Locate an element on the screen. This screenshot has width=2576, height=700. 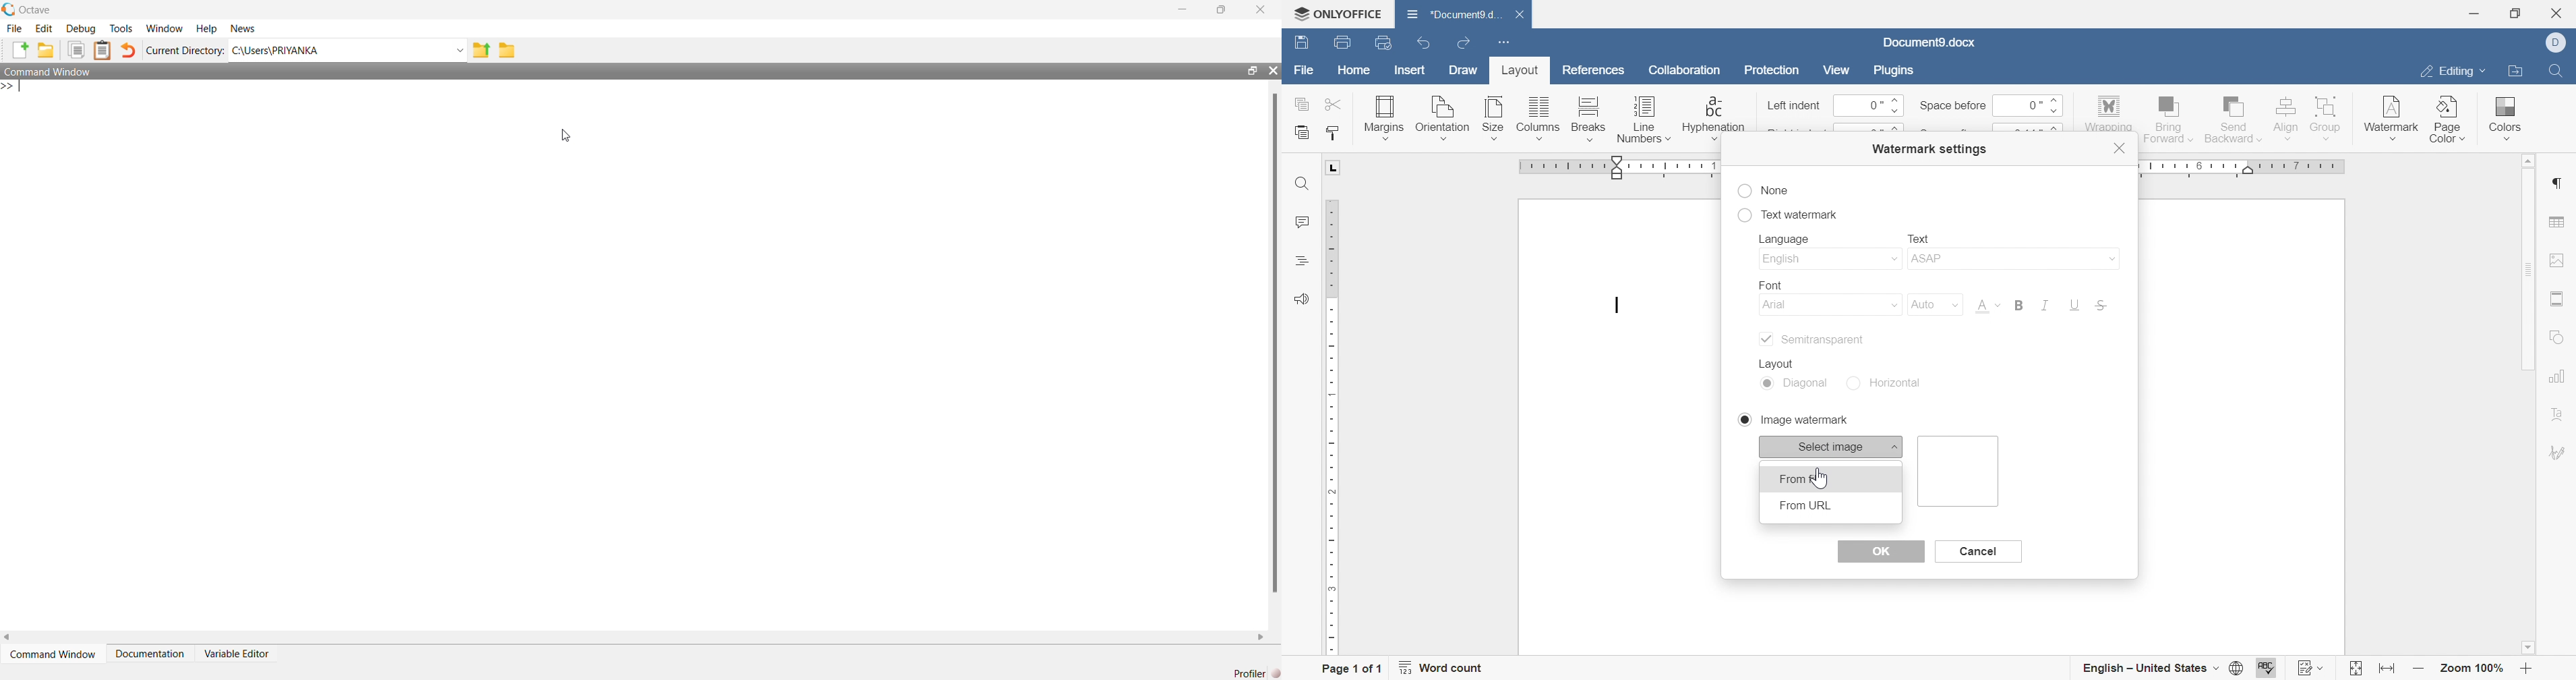
fit to page is located at coordinates (2354, 671).